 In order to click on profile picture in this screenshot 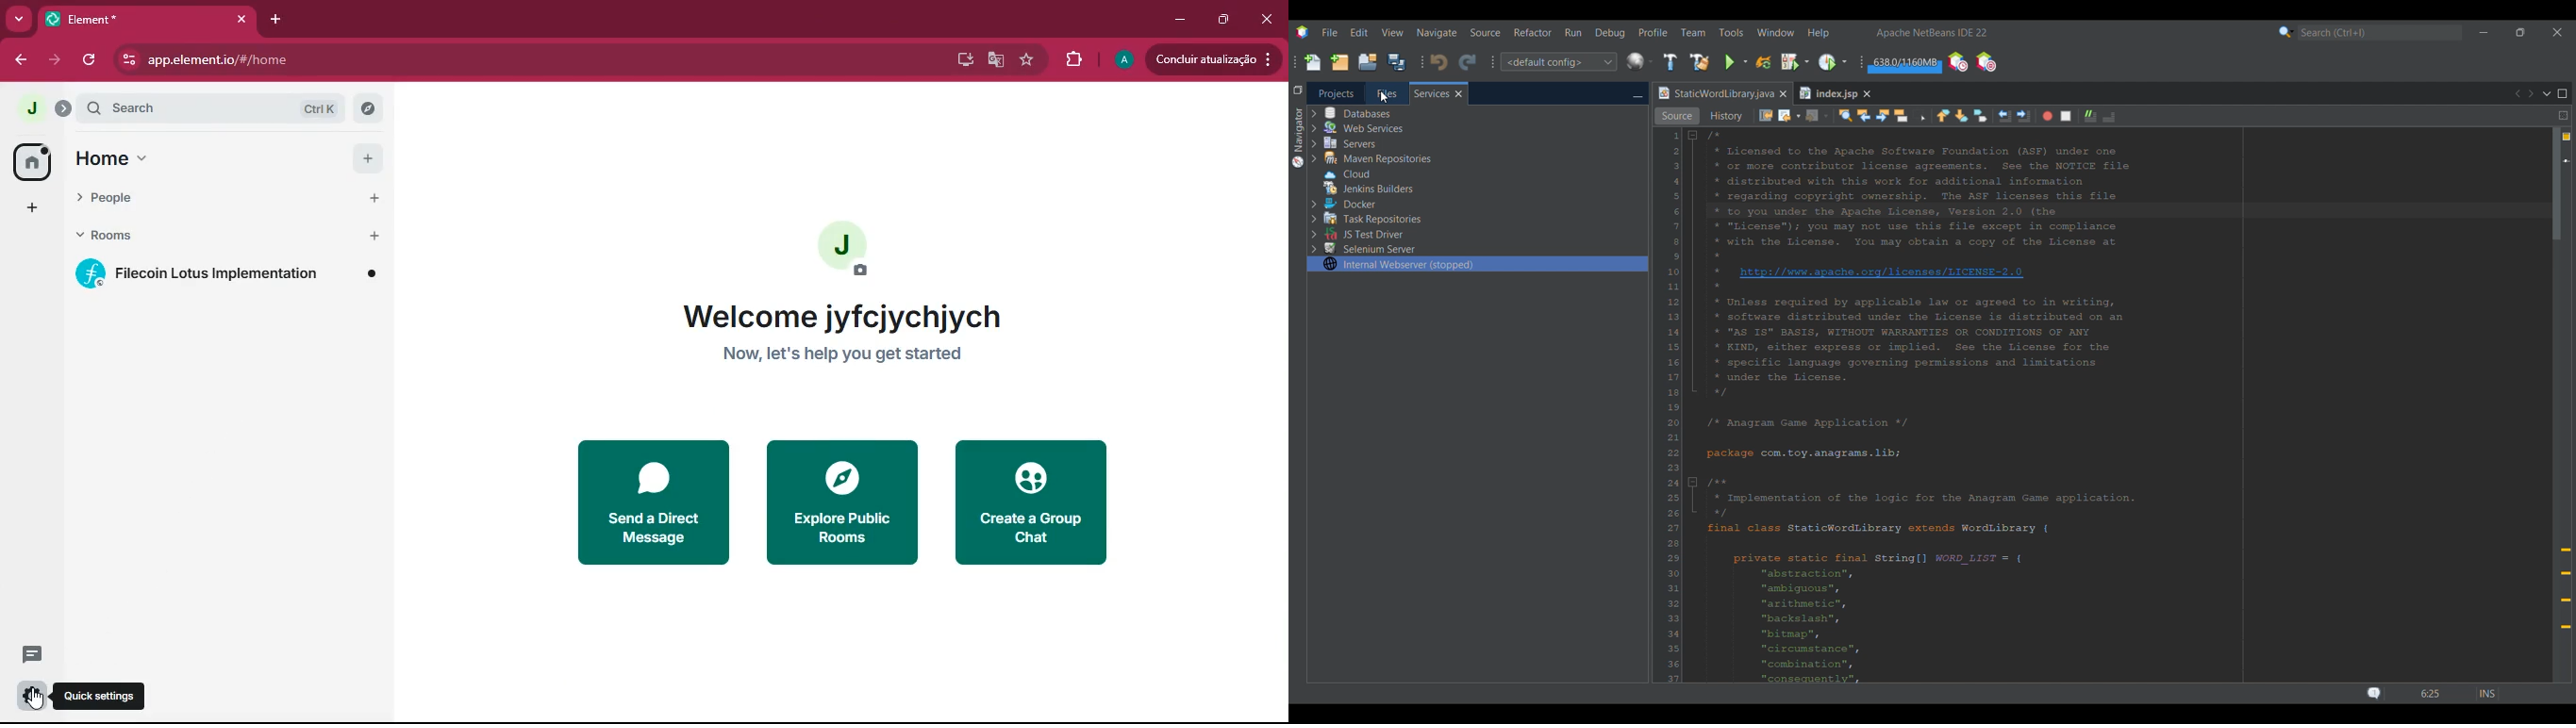, I will do `click(29, 107)`.